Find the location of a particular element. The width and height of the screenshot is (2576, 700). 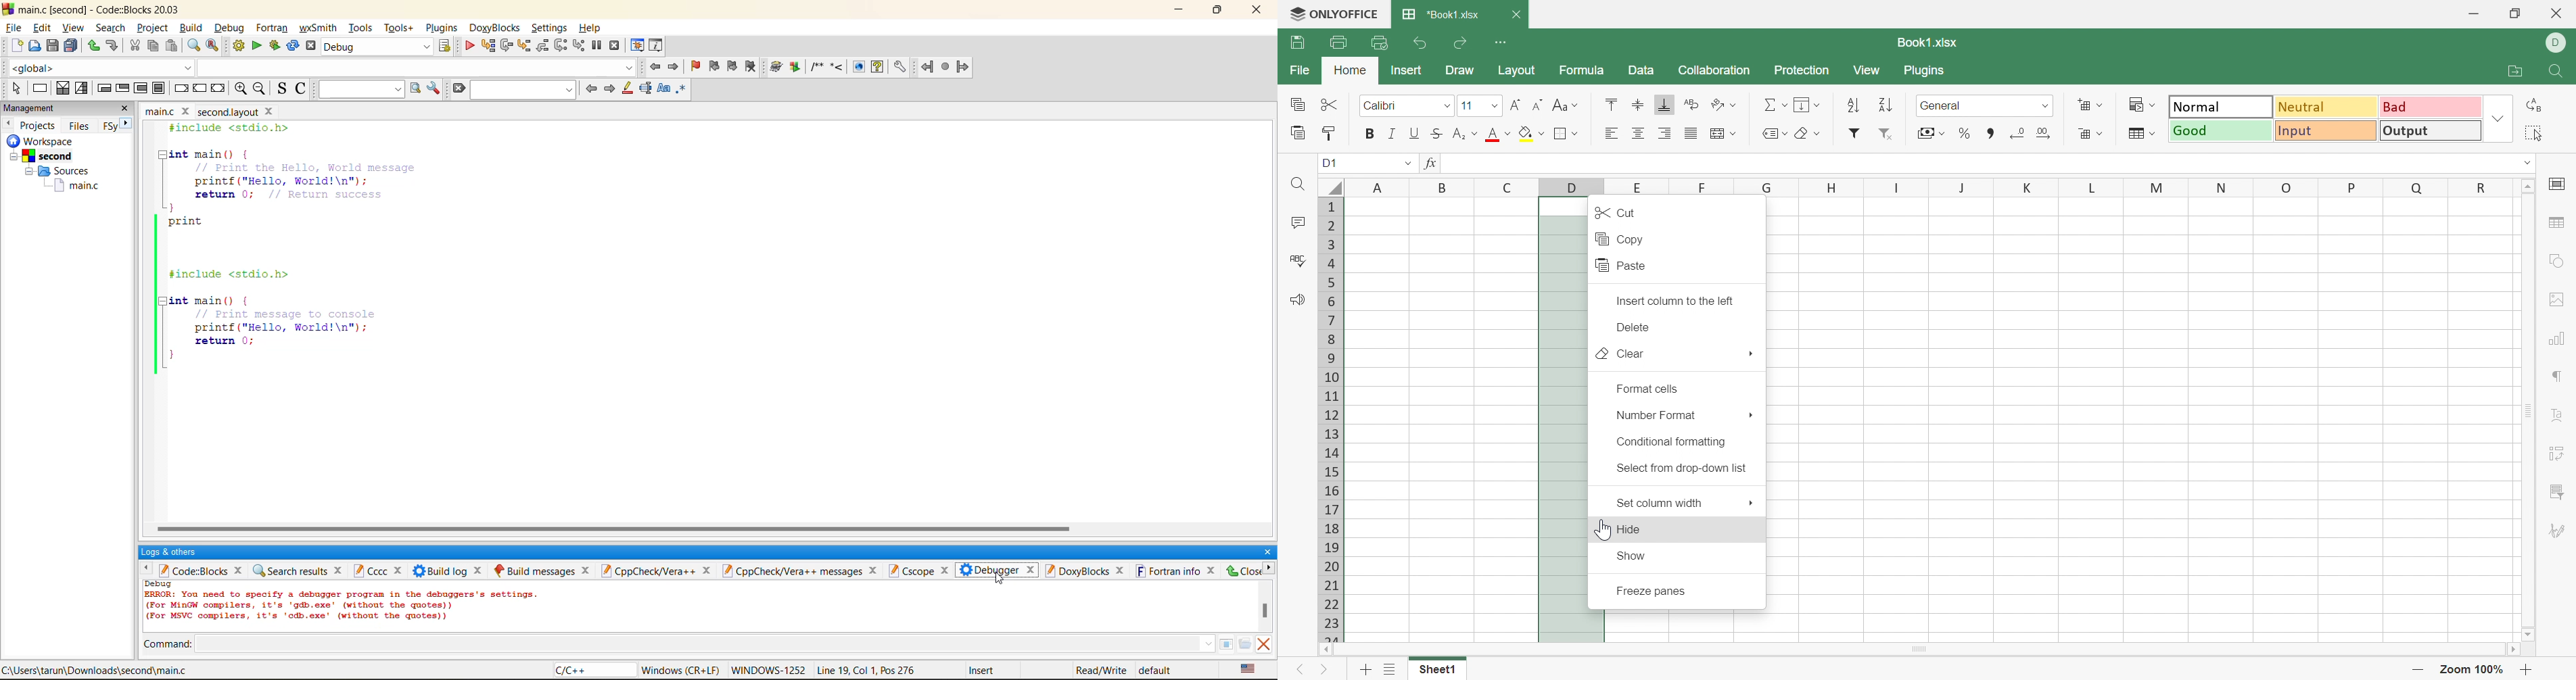

Scroll Down is located at coordinates (2529, 633).